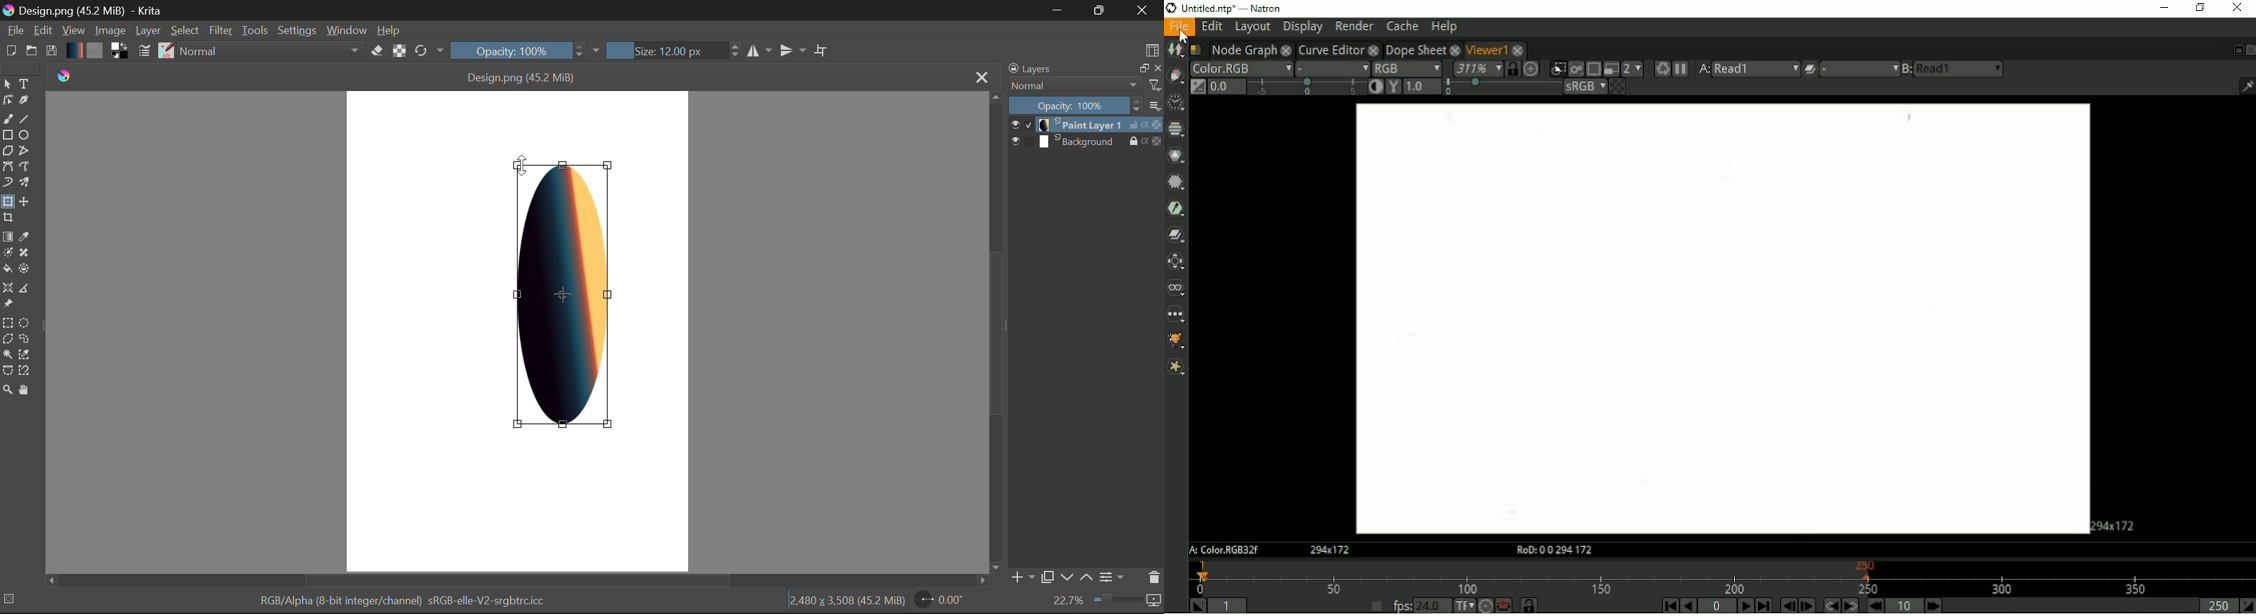 This screenshot has width=2268, height=616. Describe the element at coordinates (7, 252) in the screenshot. I see `Colorize Mask Tool` at that location.